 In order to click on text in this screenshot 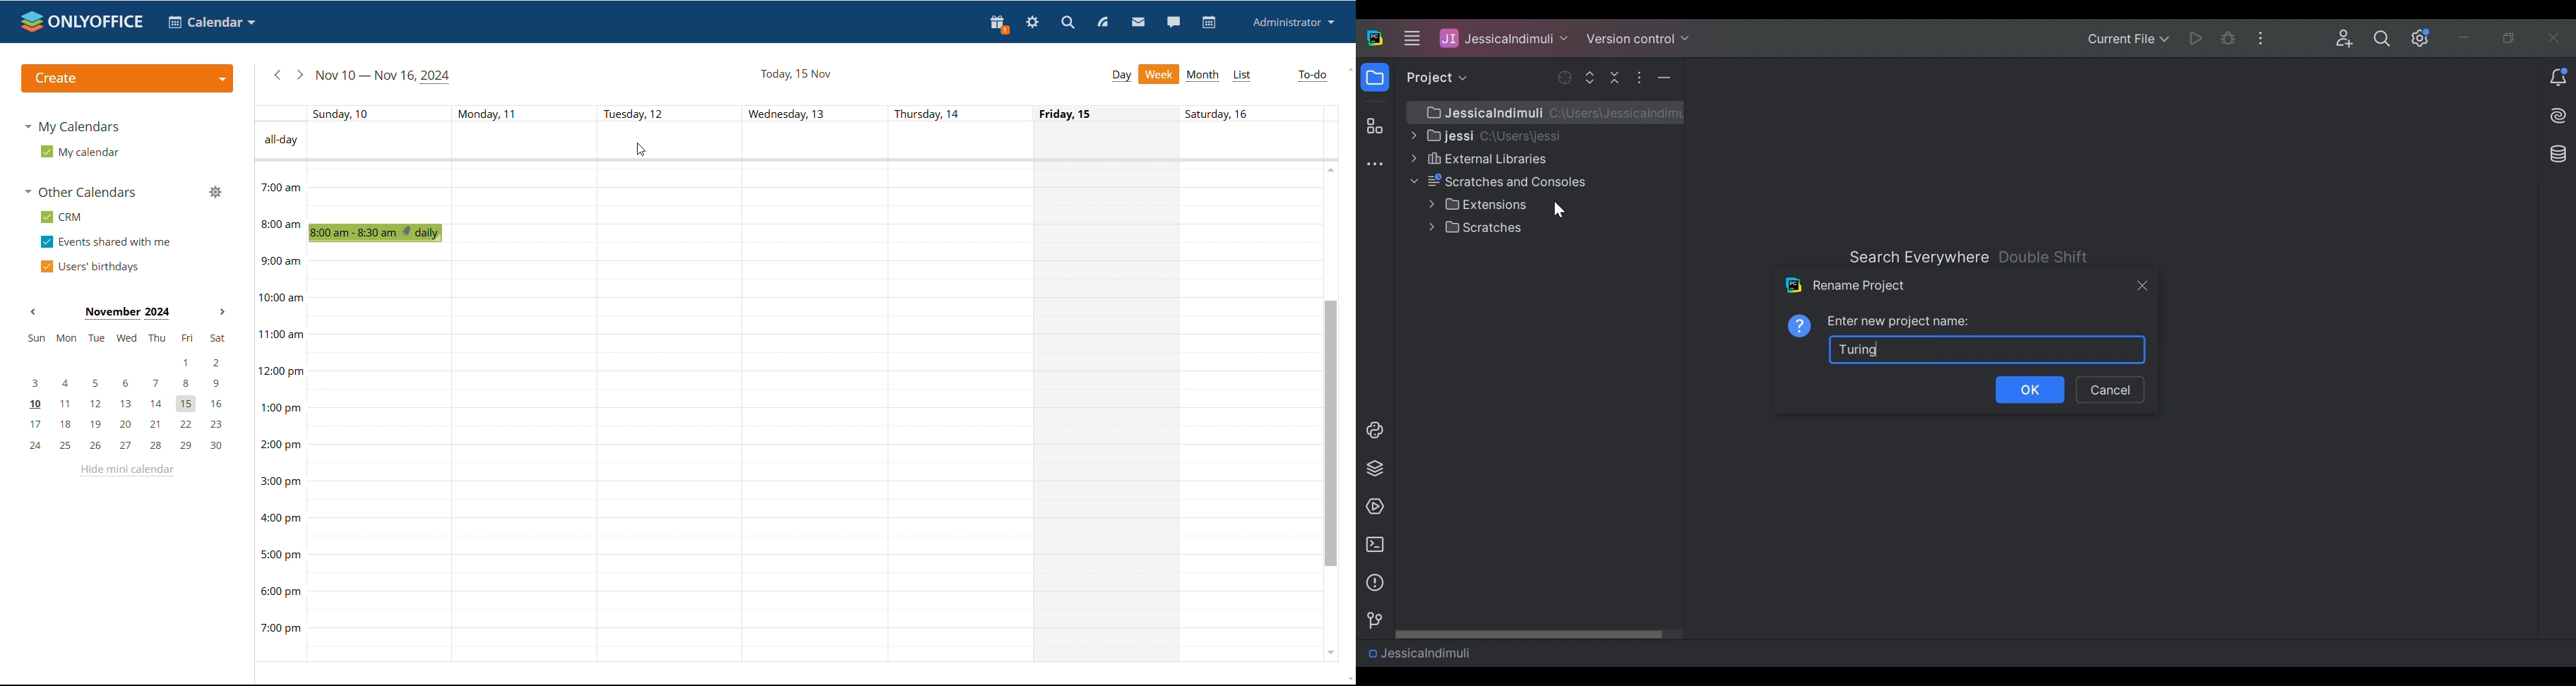, I will do `click(785, 113)`.